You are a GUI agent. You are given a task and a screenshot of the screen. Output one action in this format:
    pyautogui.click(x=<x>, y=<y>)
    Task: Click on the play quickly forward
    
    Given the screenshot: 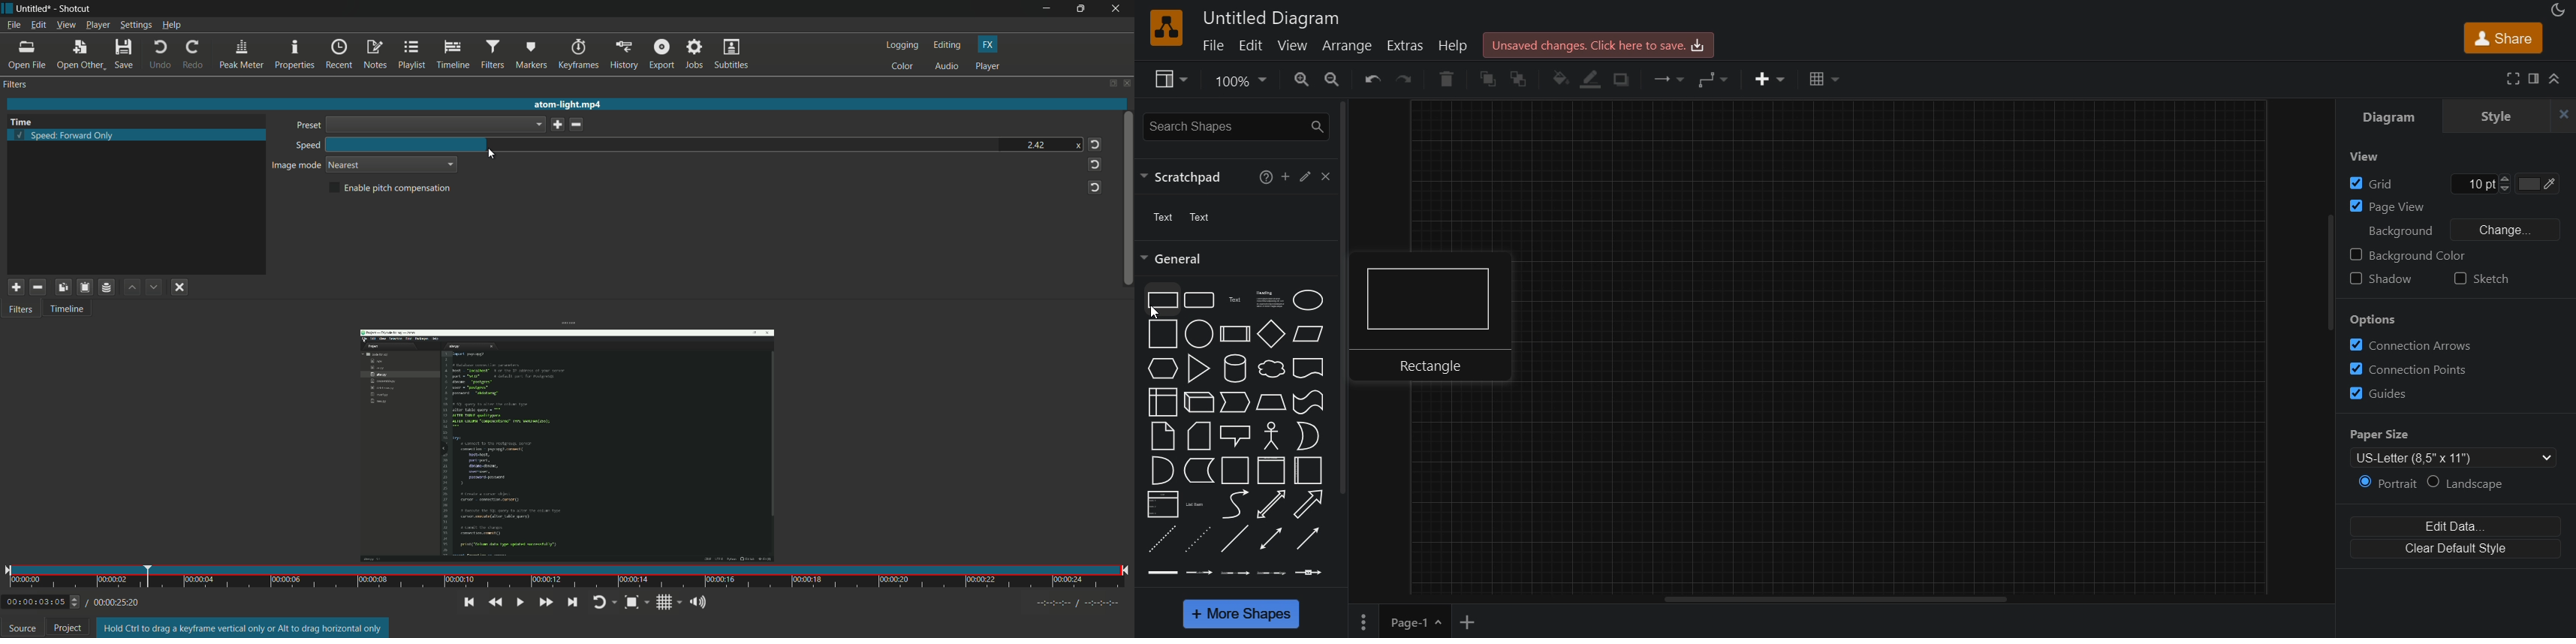 What is the action you would take?
    pyautogui.click(x=547, y=601)
    